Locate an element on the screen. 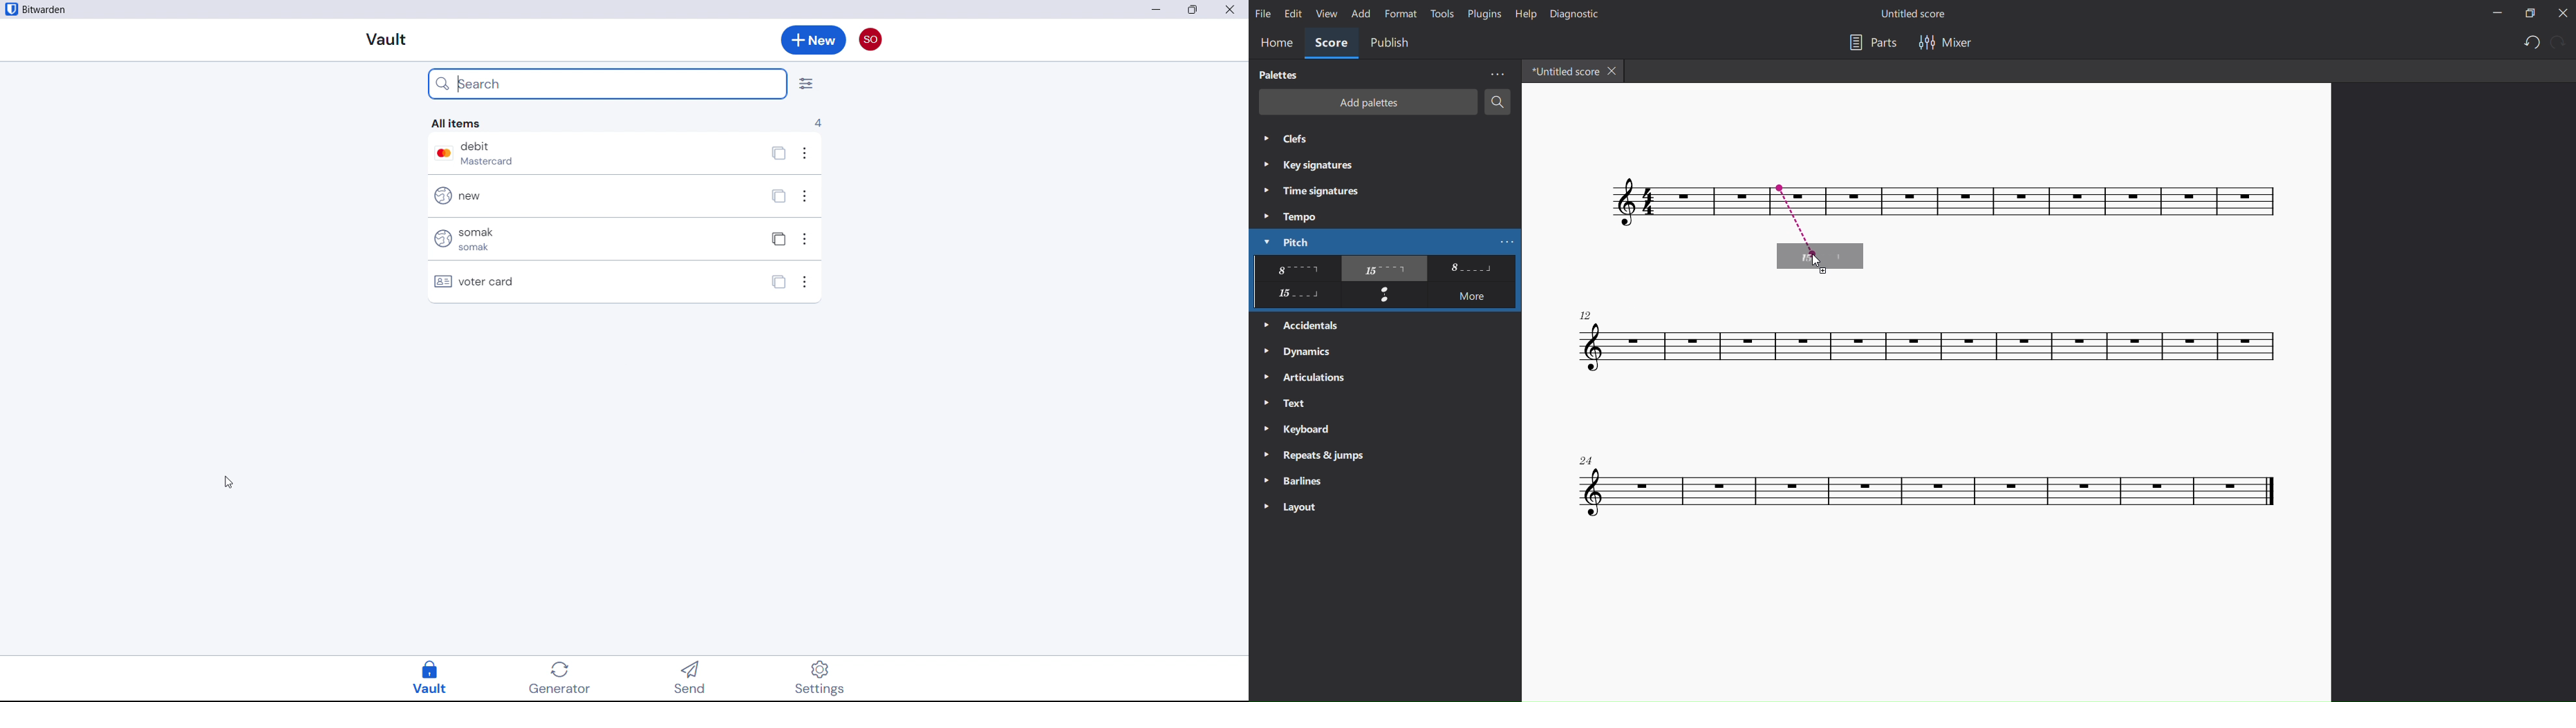 The image size is (2576, 728). title is located at coordinates (1563, 70).